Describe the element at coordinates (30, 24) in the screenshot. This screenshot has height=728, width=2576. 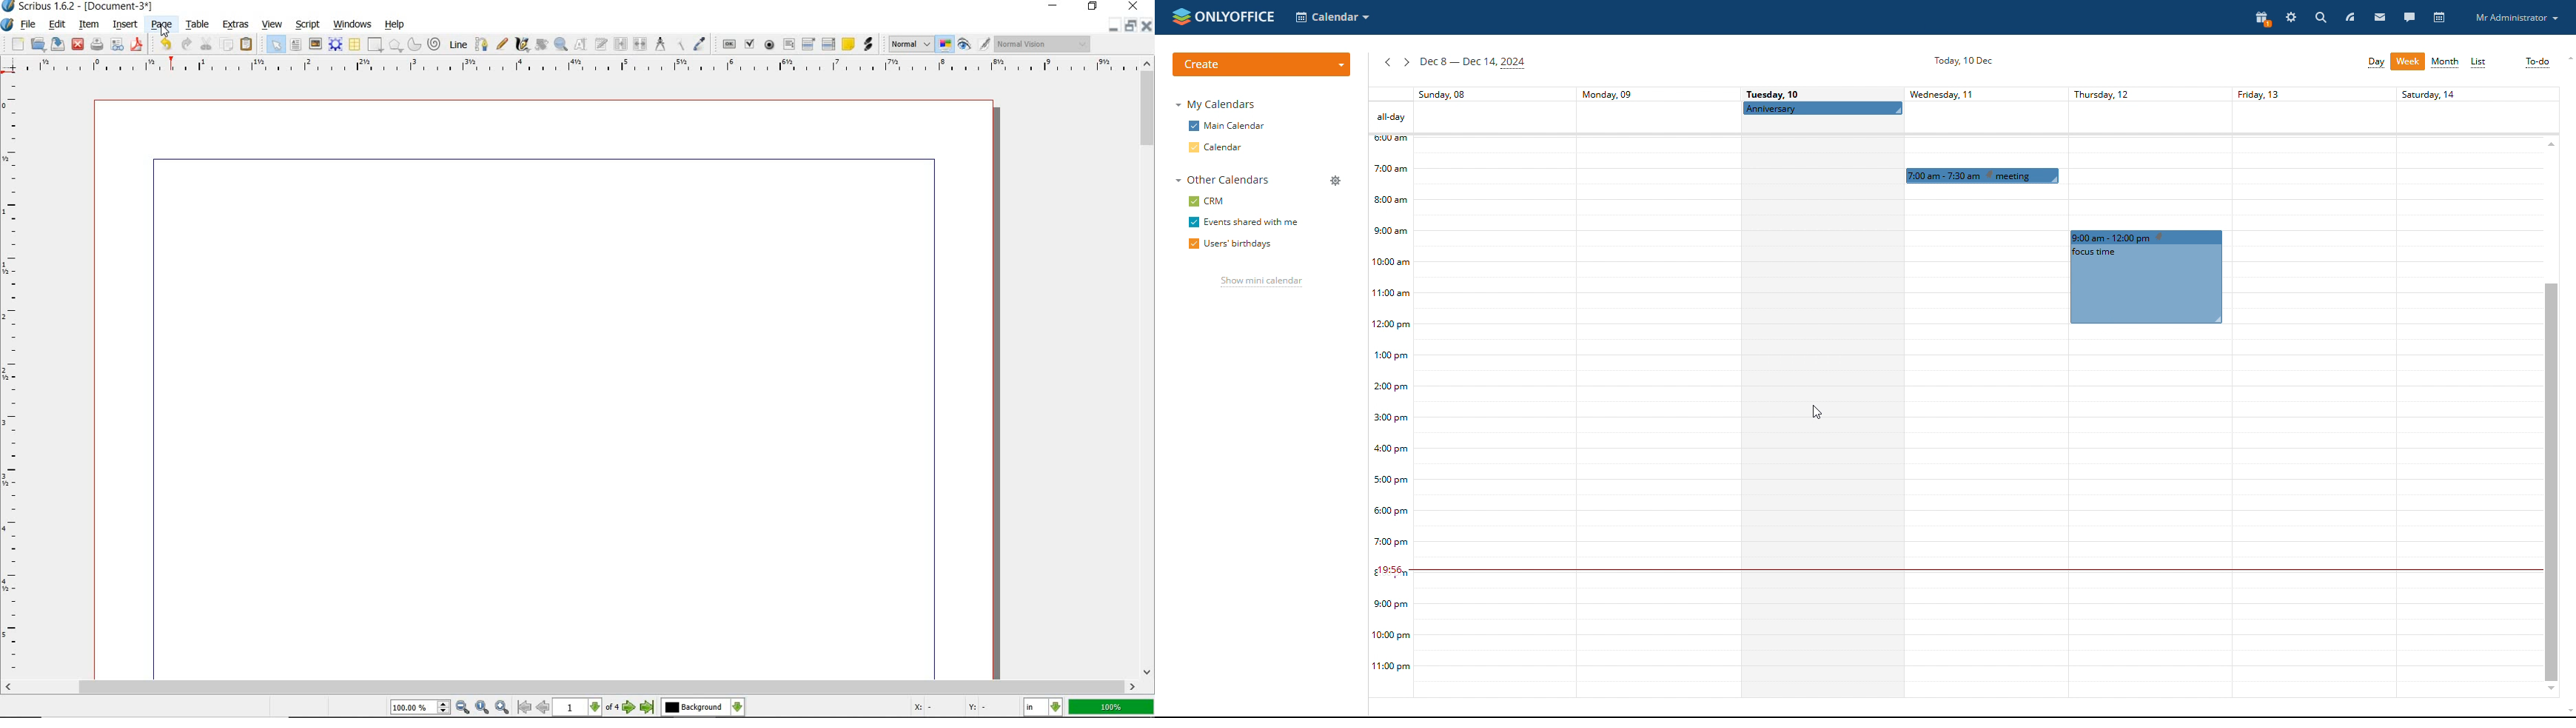
I see `file` at that location.